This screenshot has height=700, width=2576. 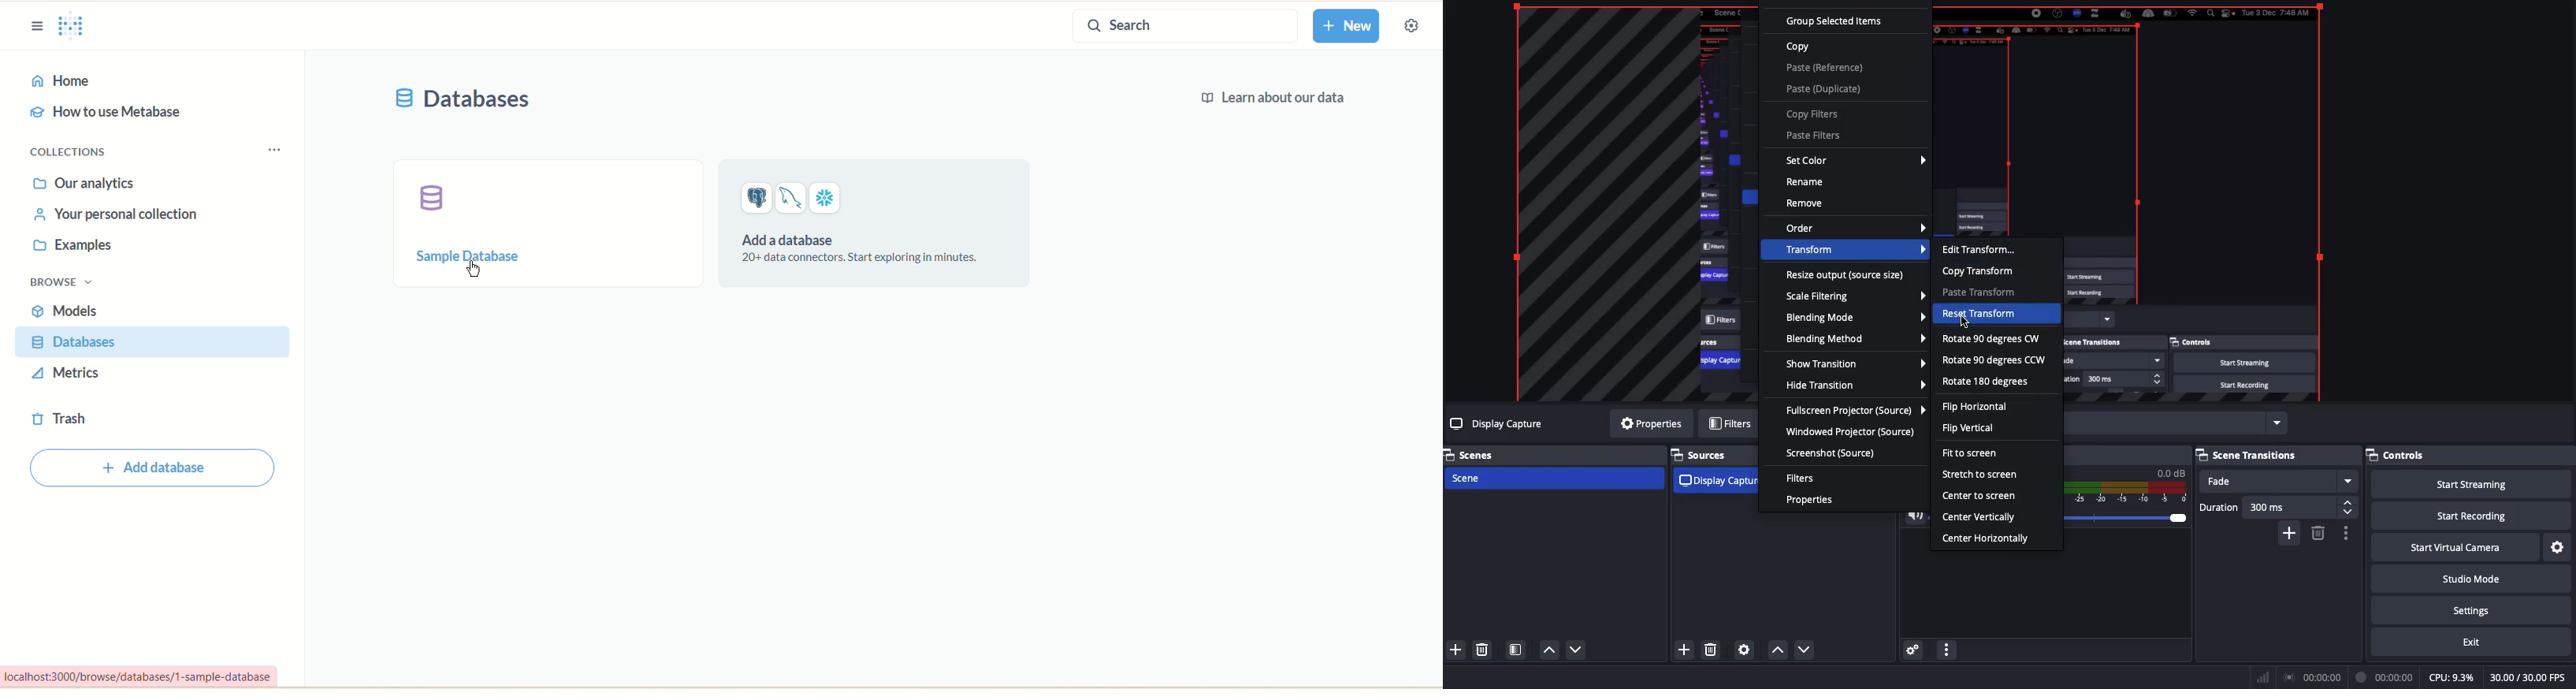 I want to click on Properties, so click(x=1812, y=501).